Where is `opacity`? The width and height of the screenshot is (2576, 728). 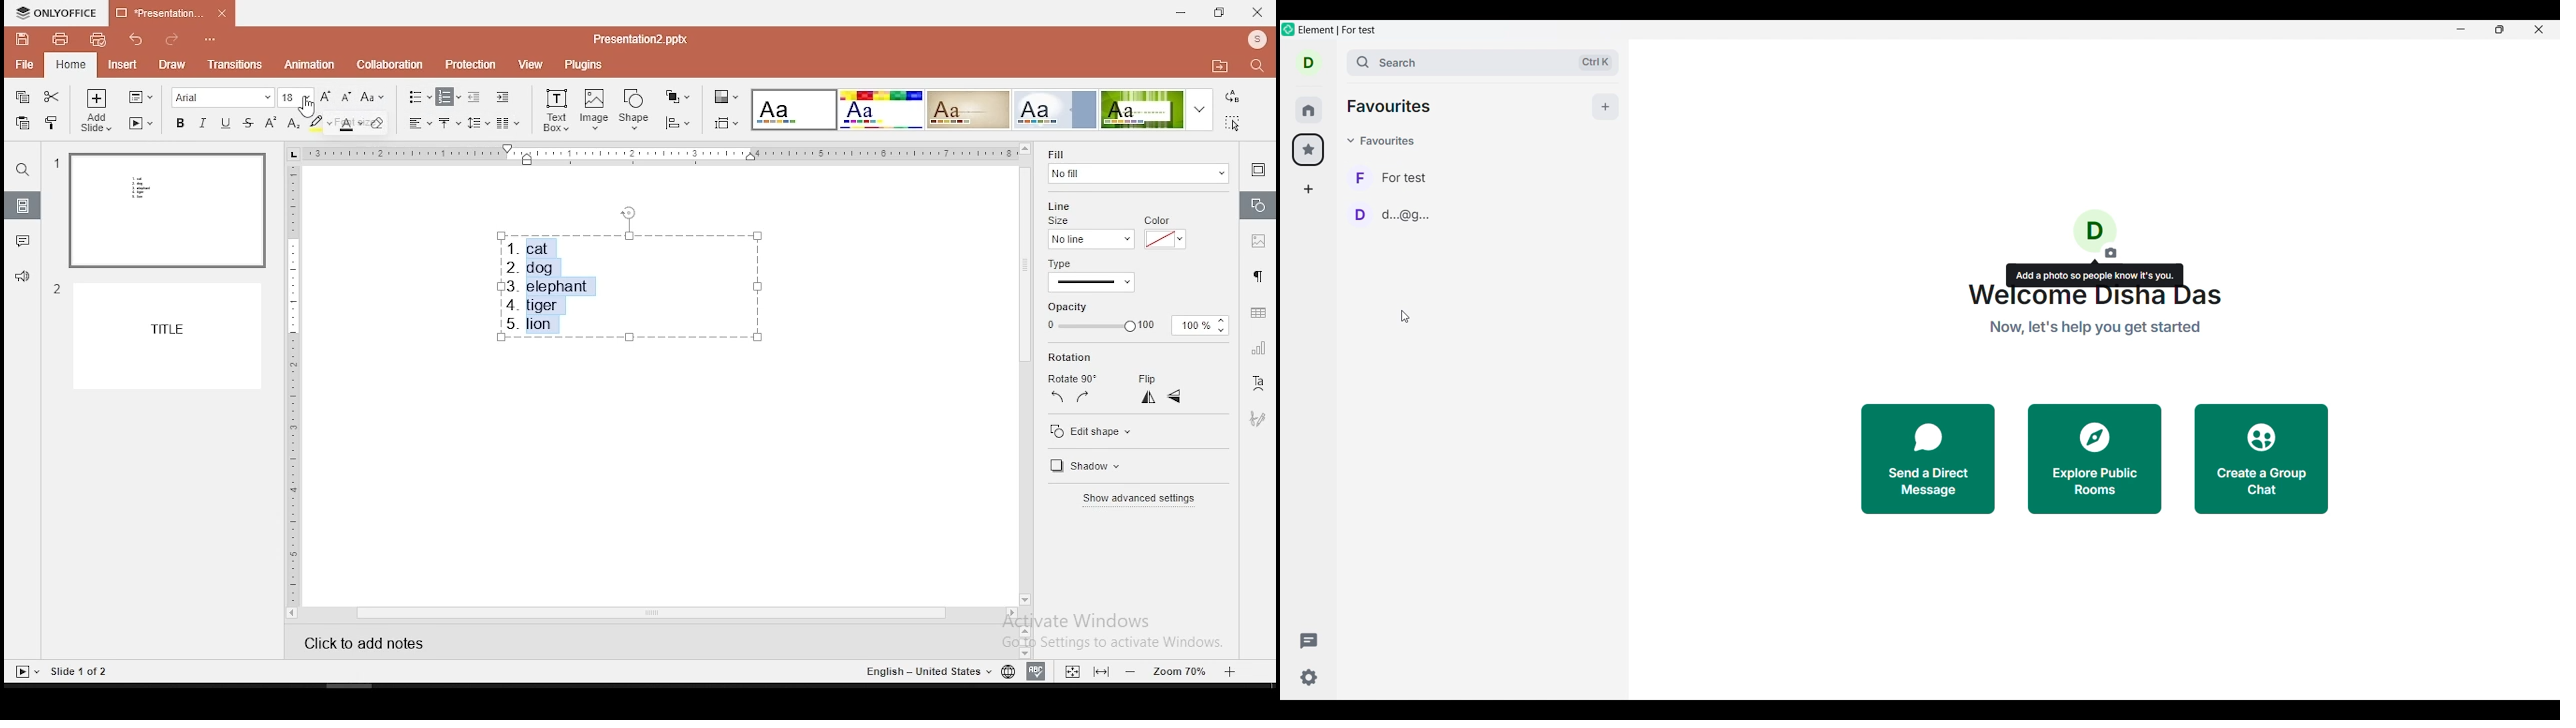 opacity is located at coordinates (1137, 318).